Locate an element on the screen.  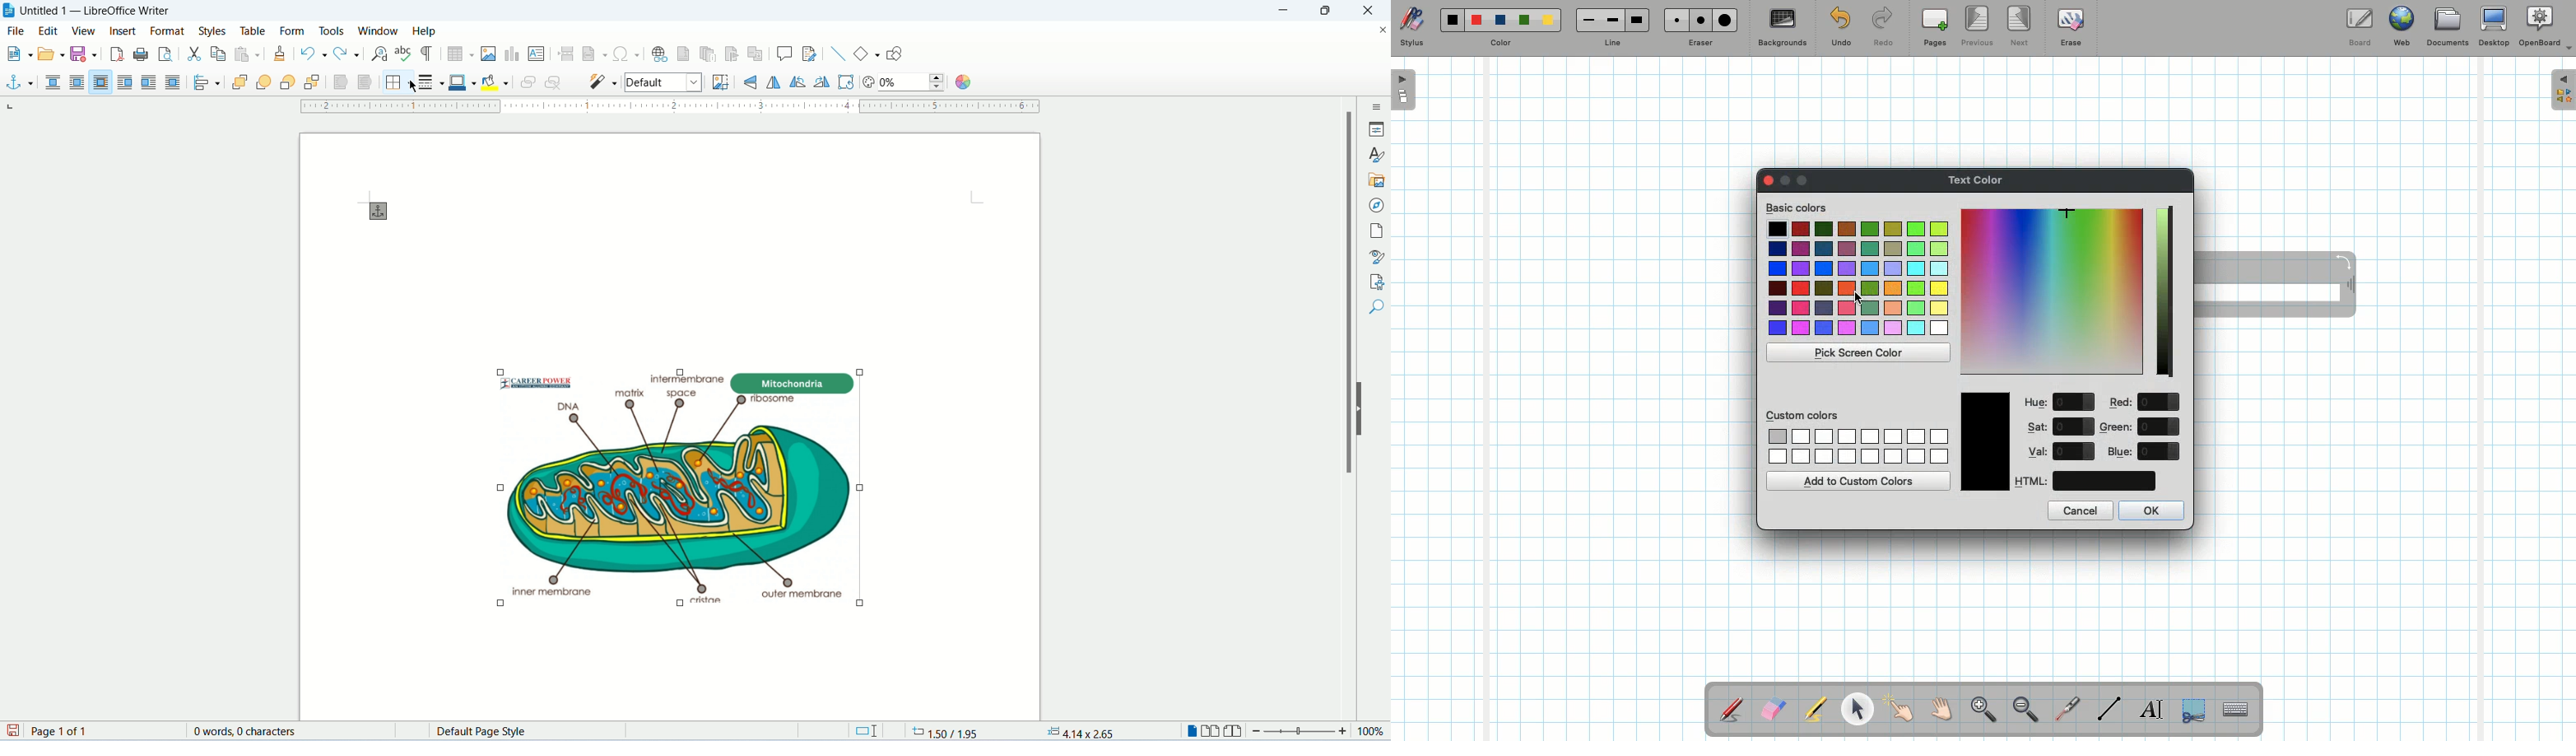
view is located at coordinates (84, 32).